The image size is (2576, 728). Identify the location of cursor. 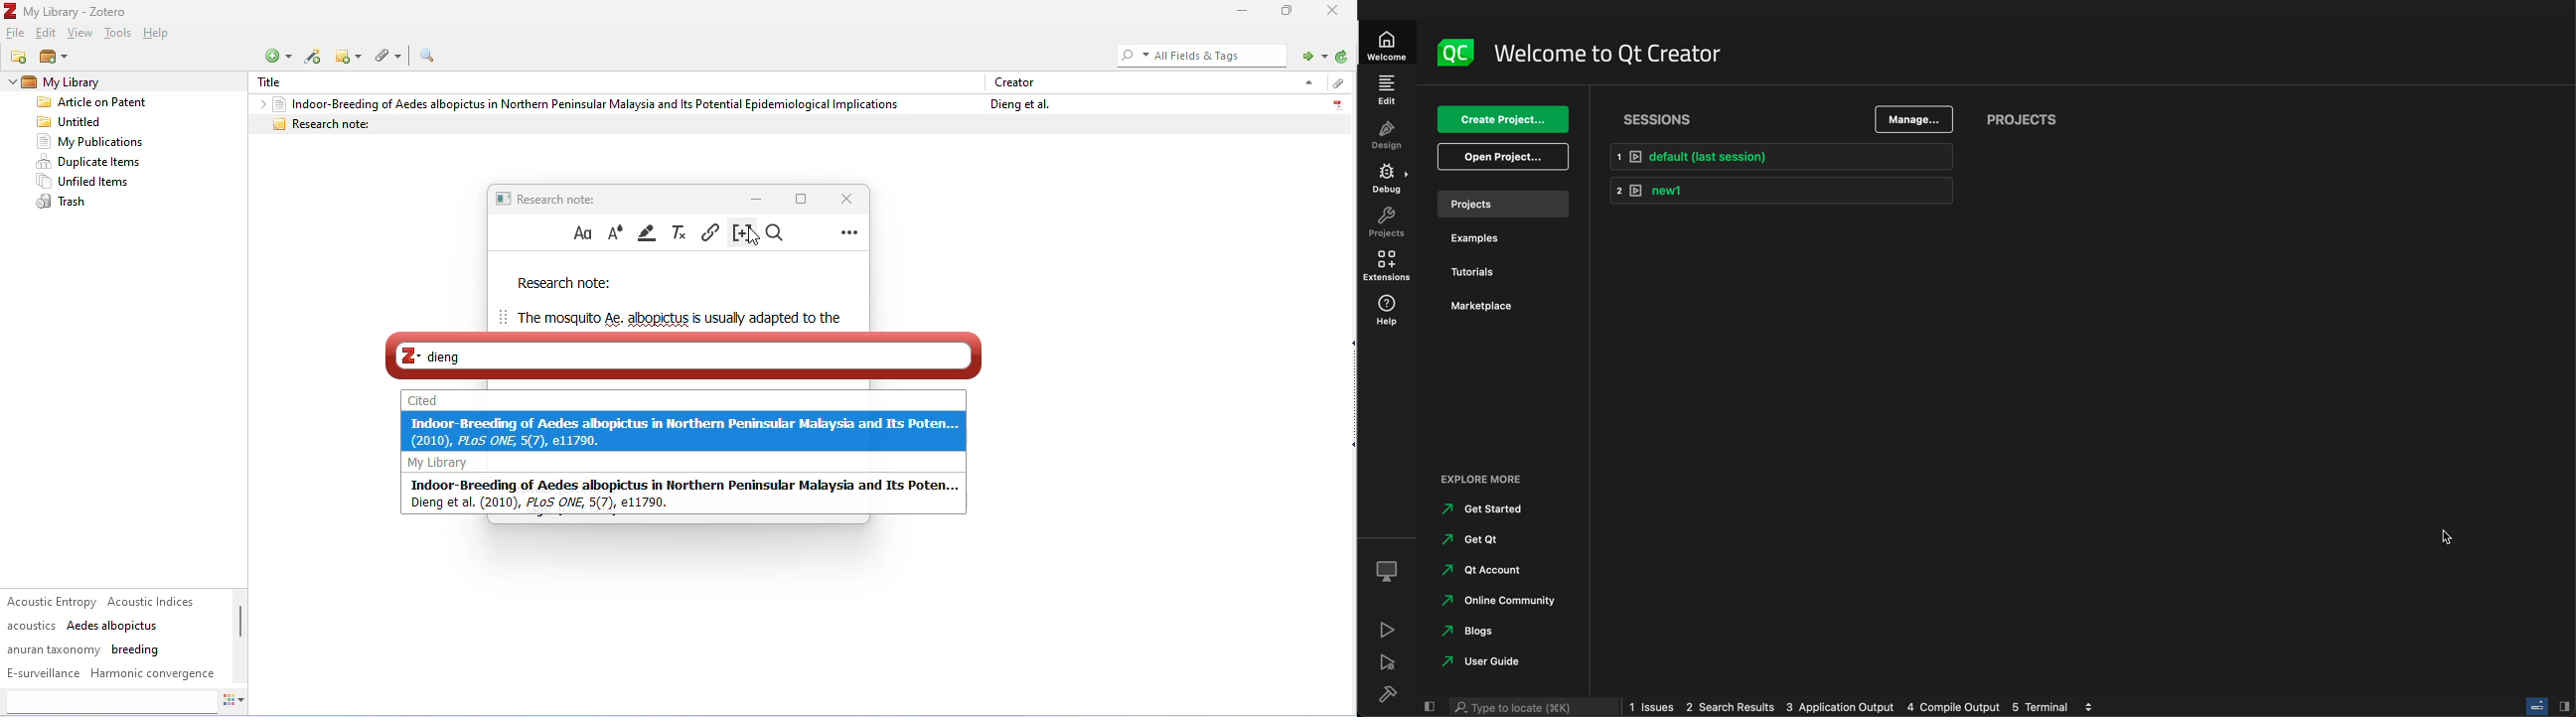
(2442, 529).